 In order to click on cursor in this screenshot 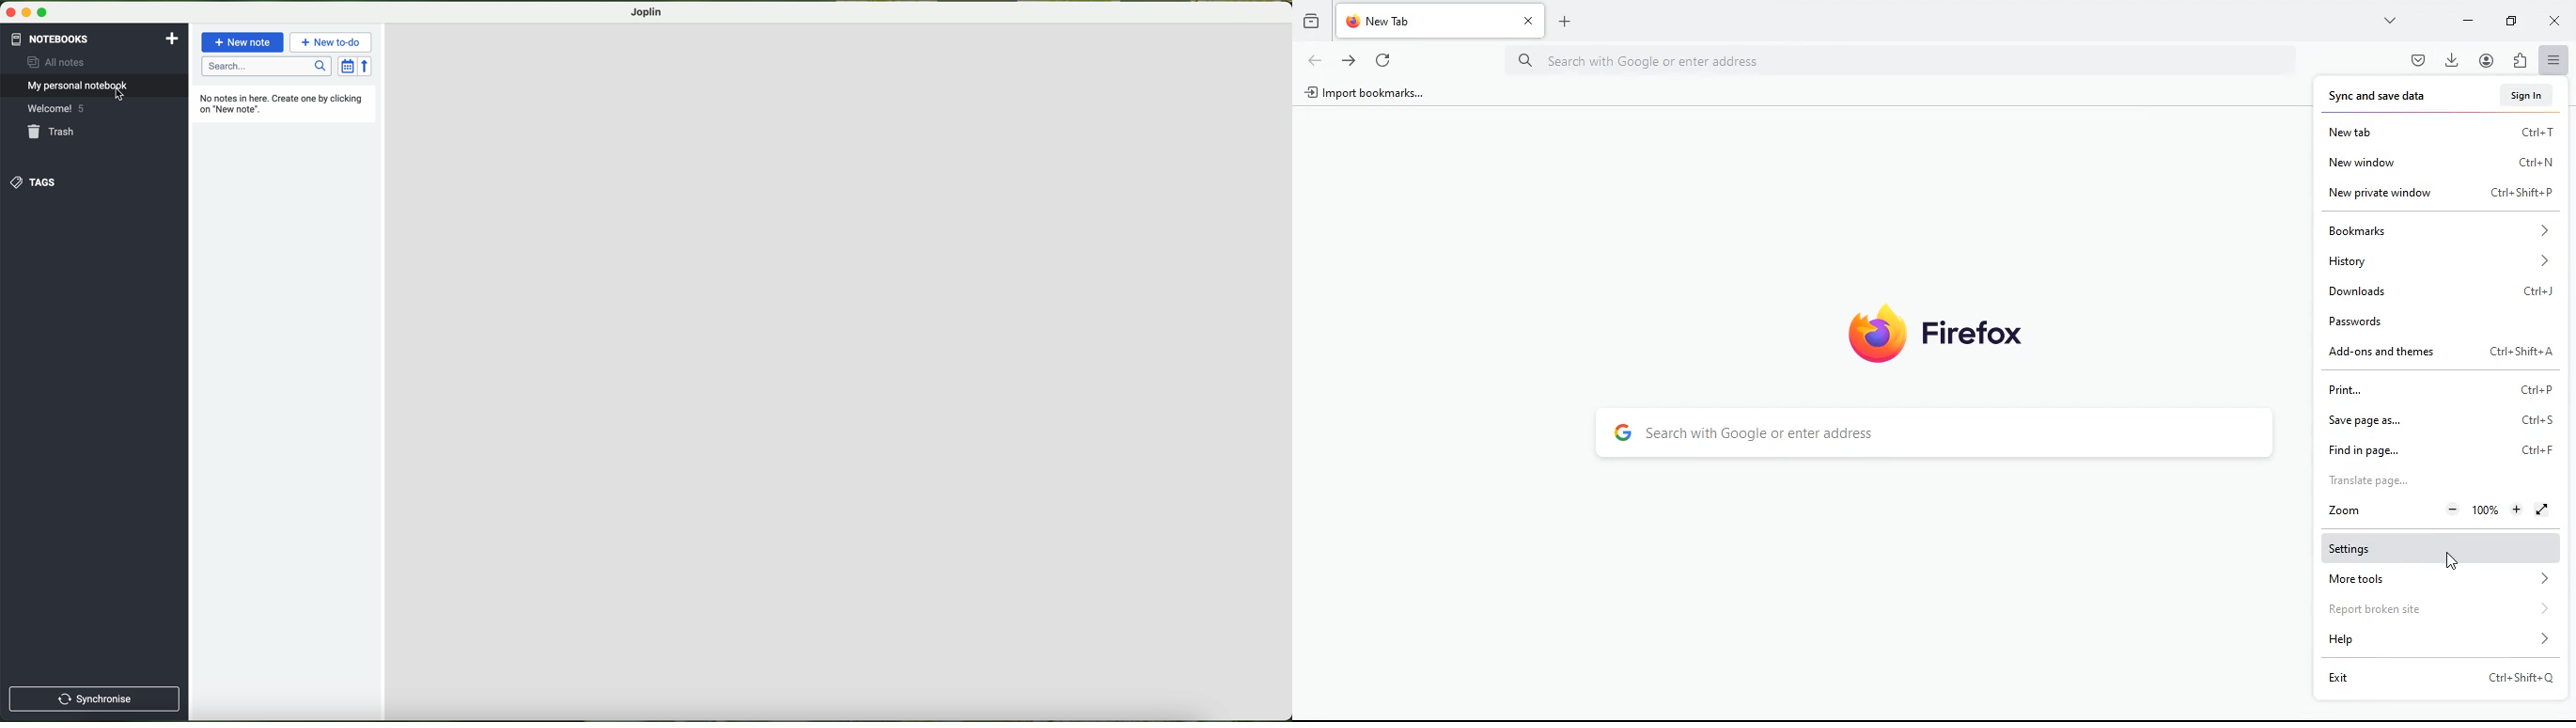, I will do `click(120, 94)`.